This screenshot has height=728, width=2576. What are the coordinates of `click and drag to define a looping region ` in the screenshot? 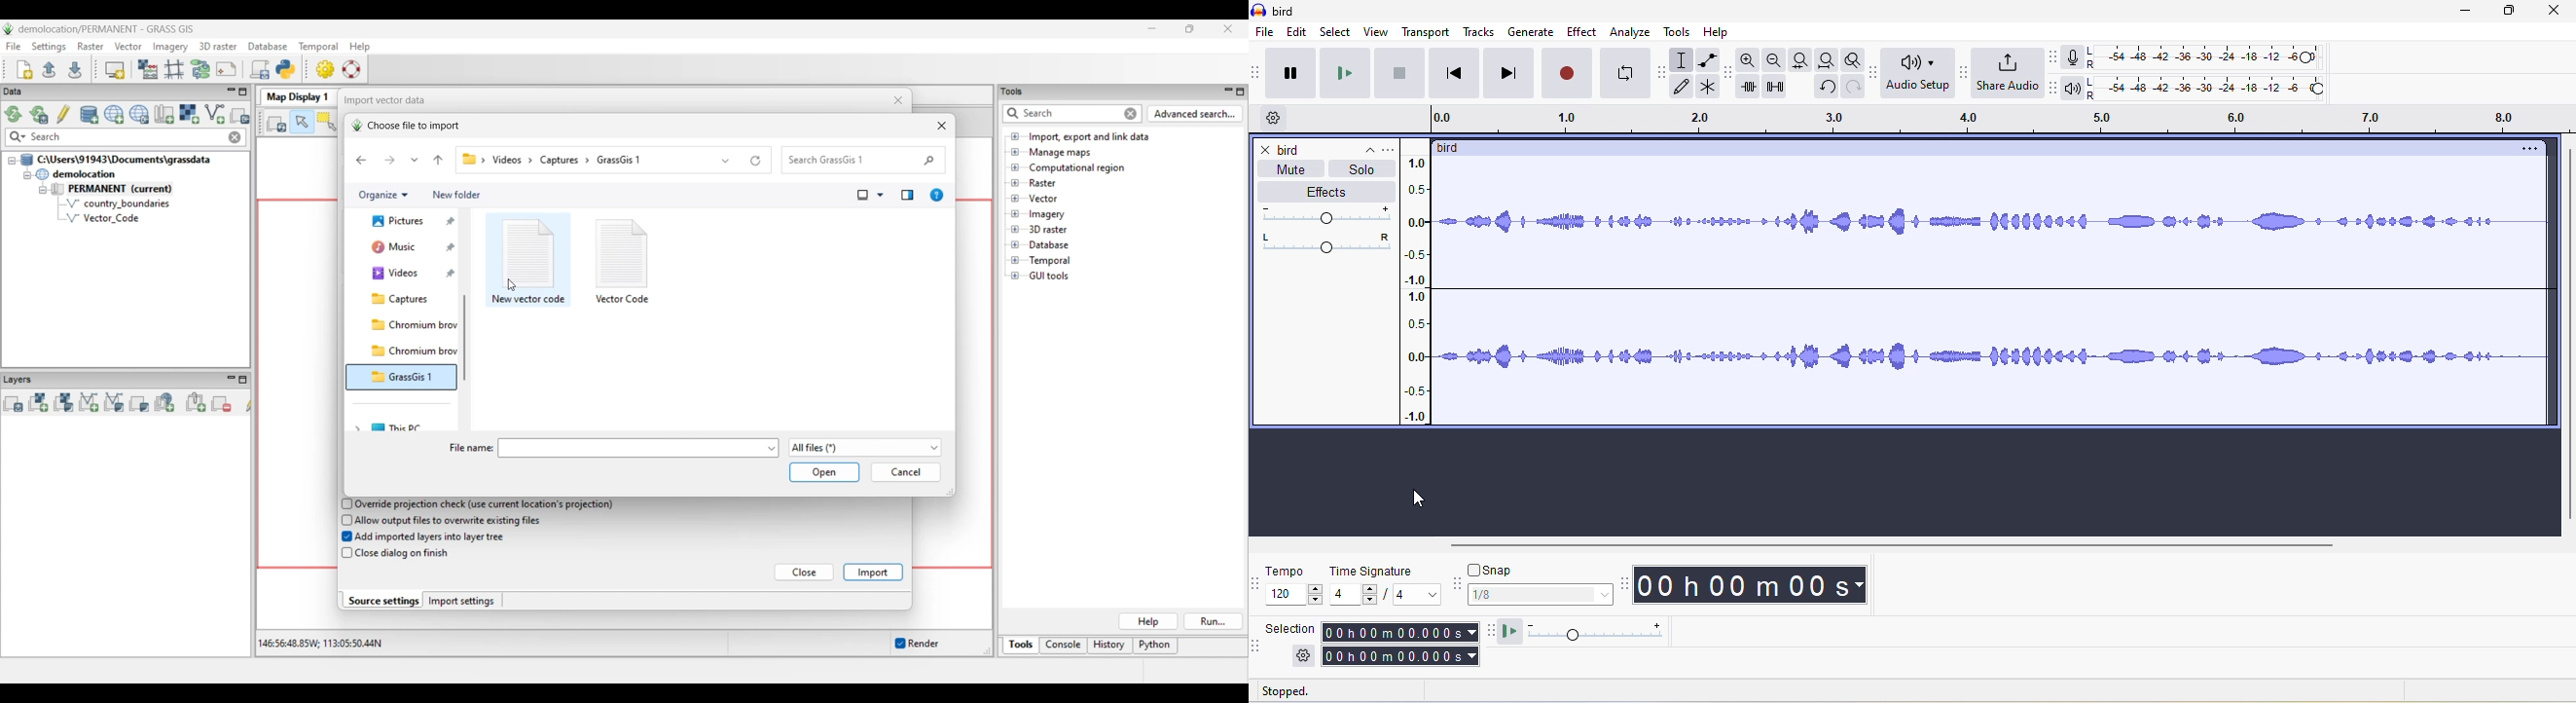 It's located at (1991, 120).